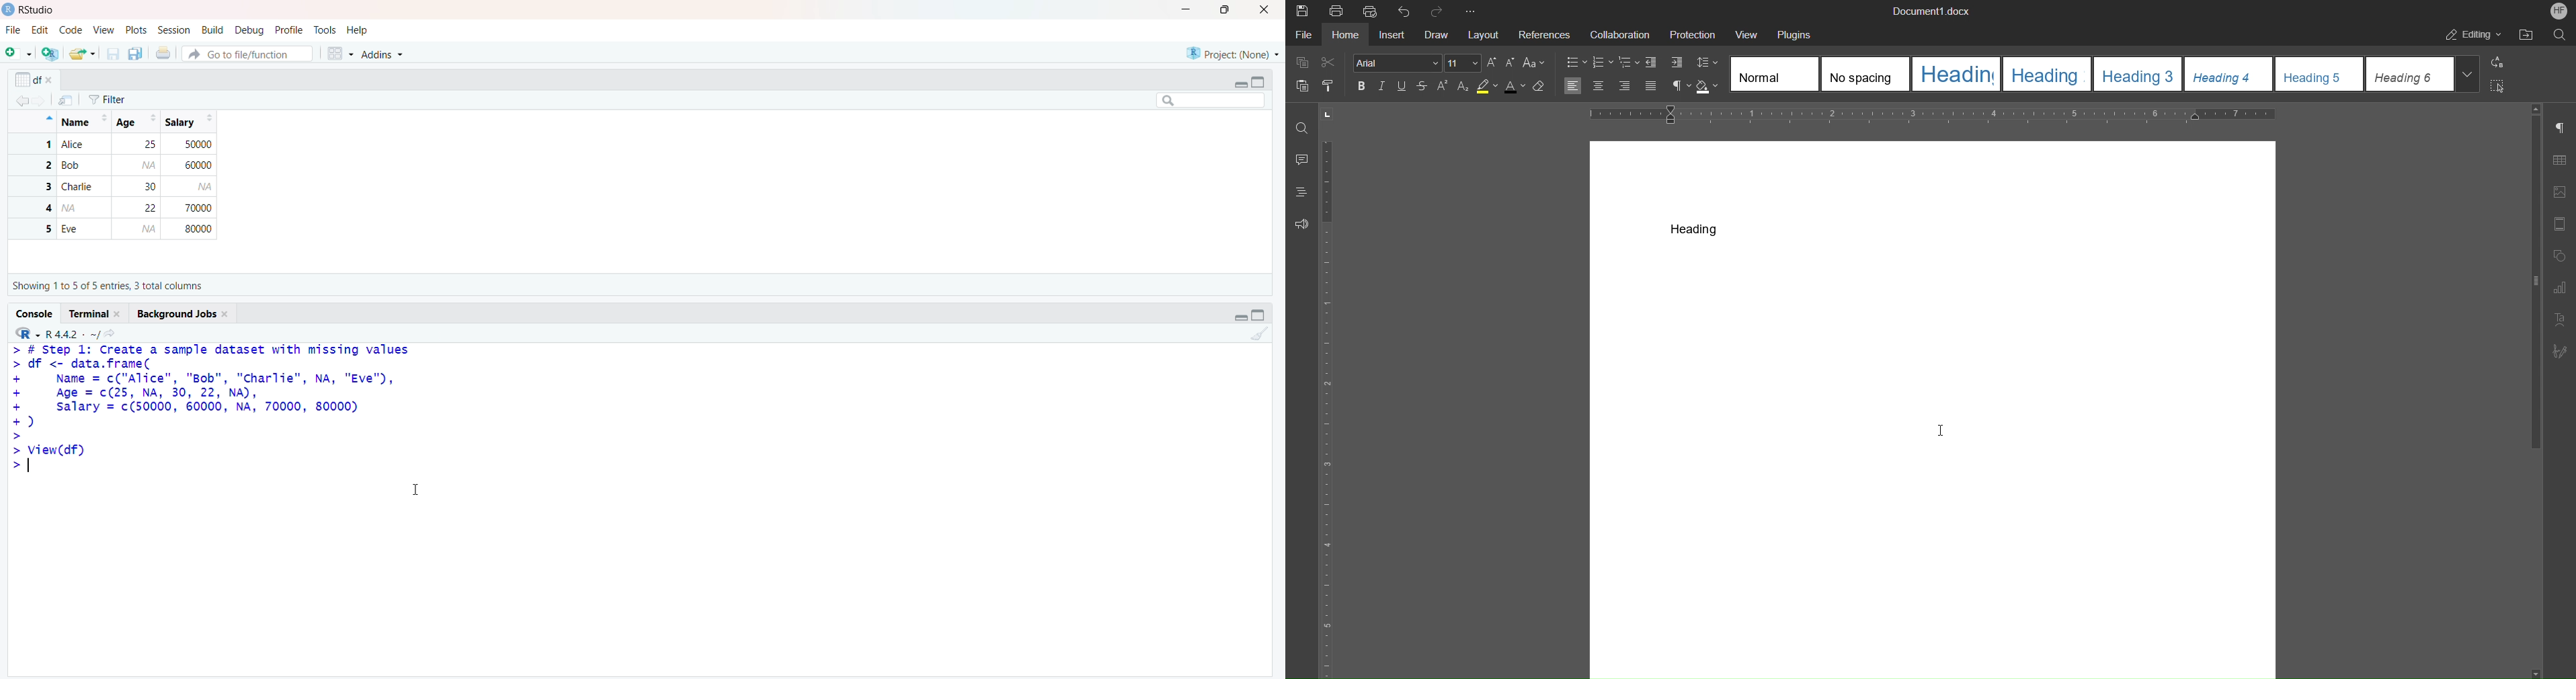 The height and width of the screenshot is (700, 2576). What do you see at coordinates (2470, 34) in the screenshot?
I see `Editing` at bounding box center [2470, 34].